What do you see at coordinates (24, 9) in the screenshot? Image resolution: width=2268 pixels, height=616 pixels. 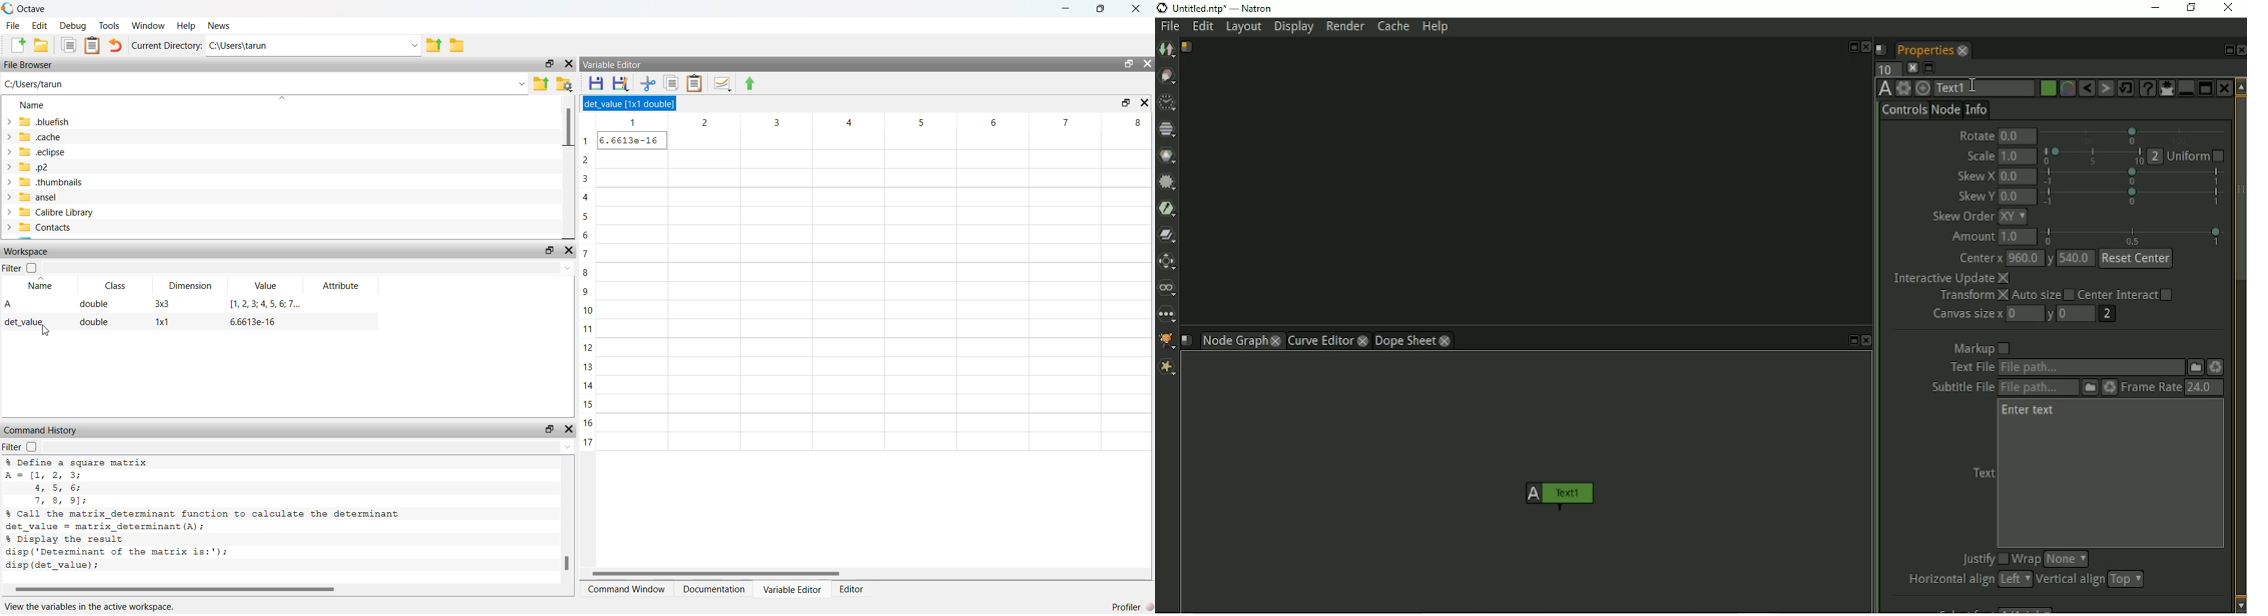 I see `octave` at bounding box center [24, 9].